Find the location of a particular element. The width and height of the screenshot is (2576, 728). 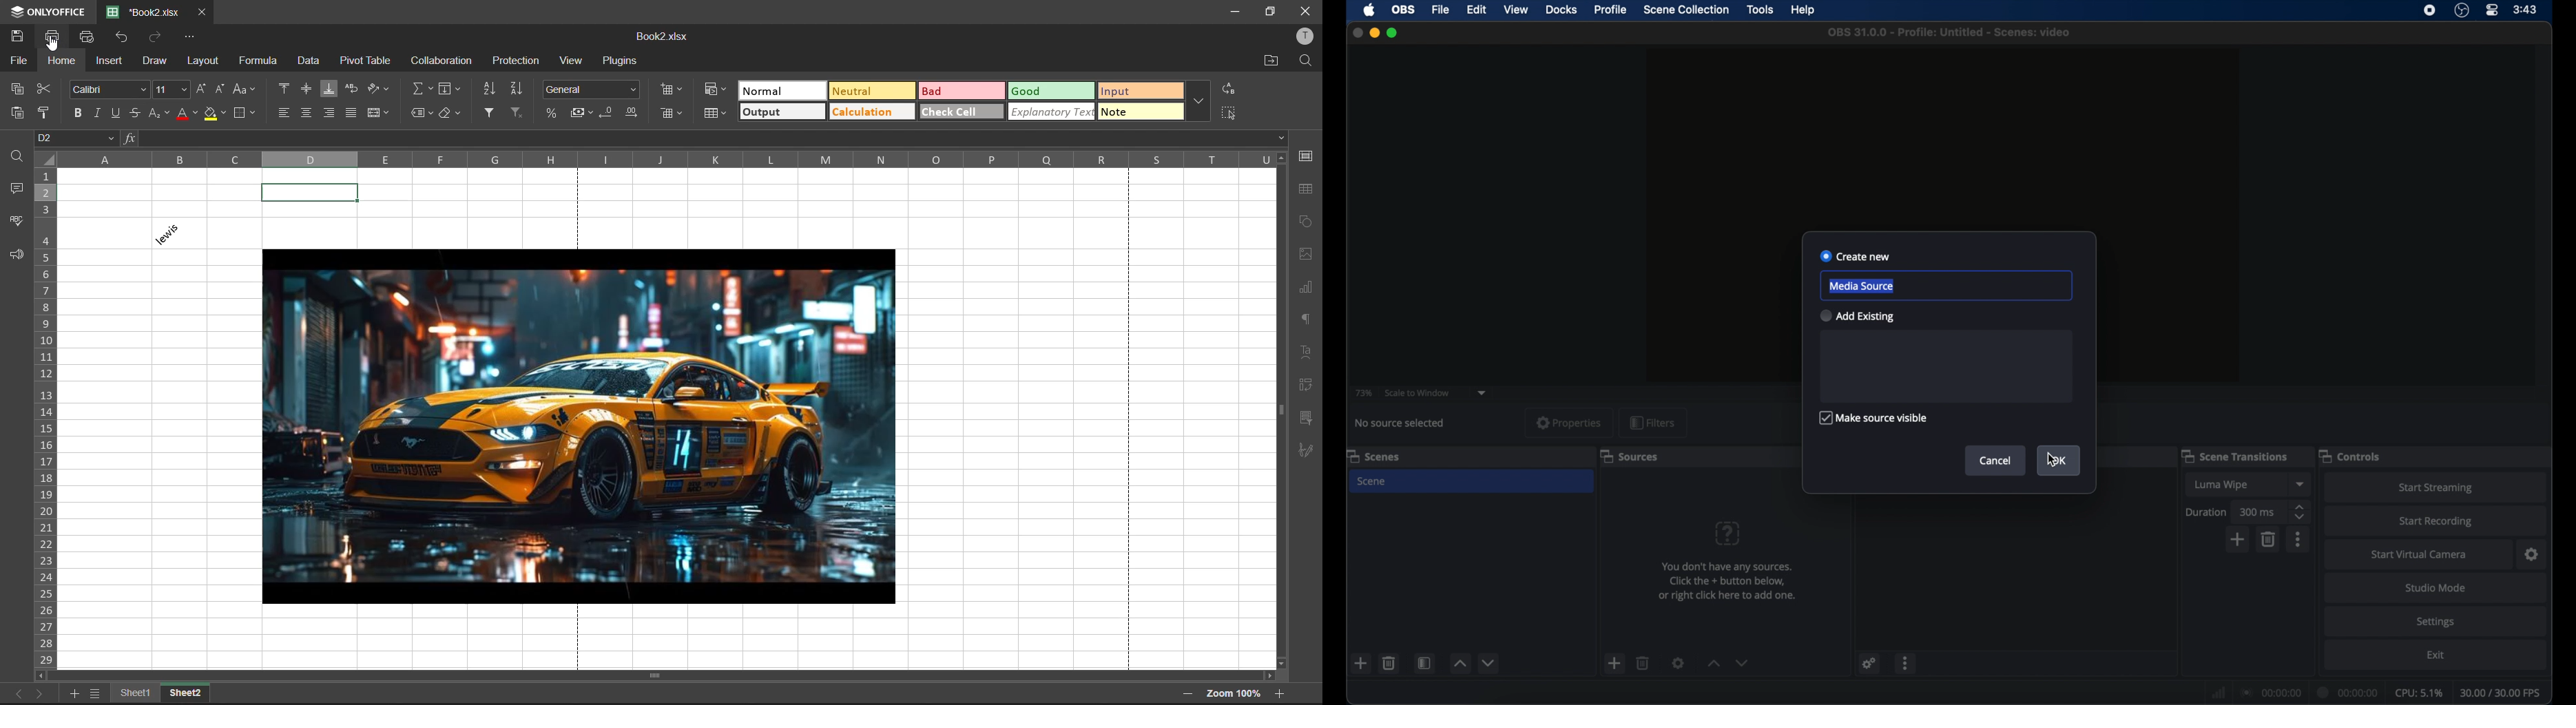

output is located at coordinates (782, 112).